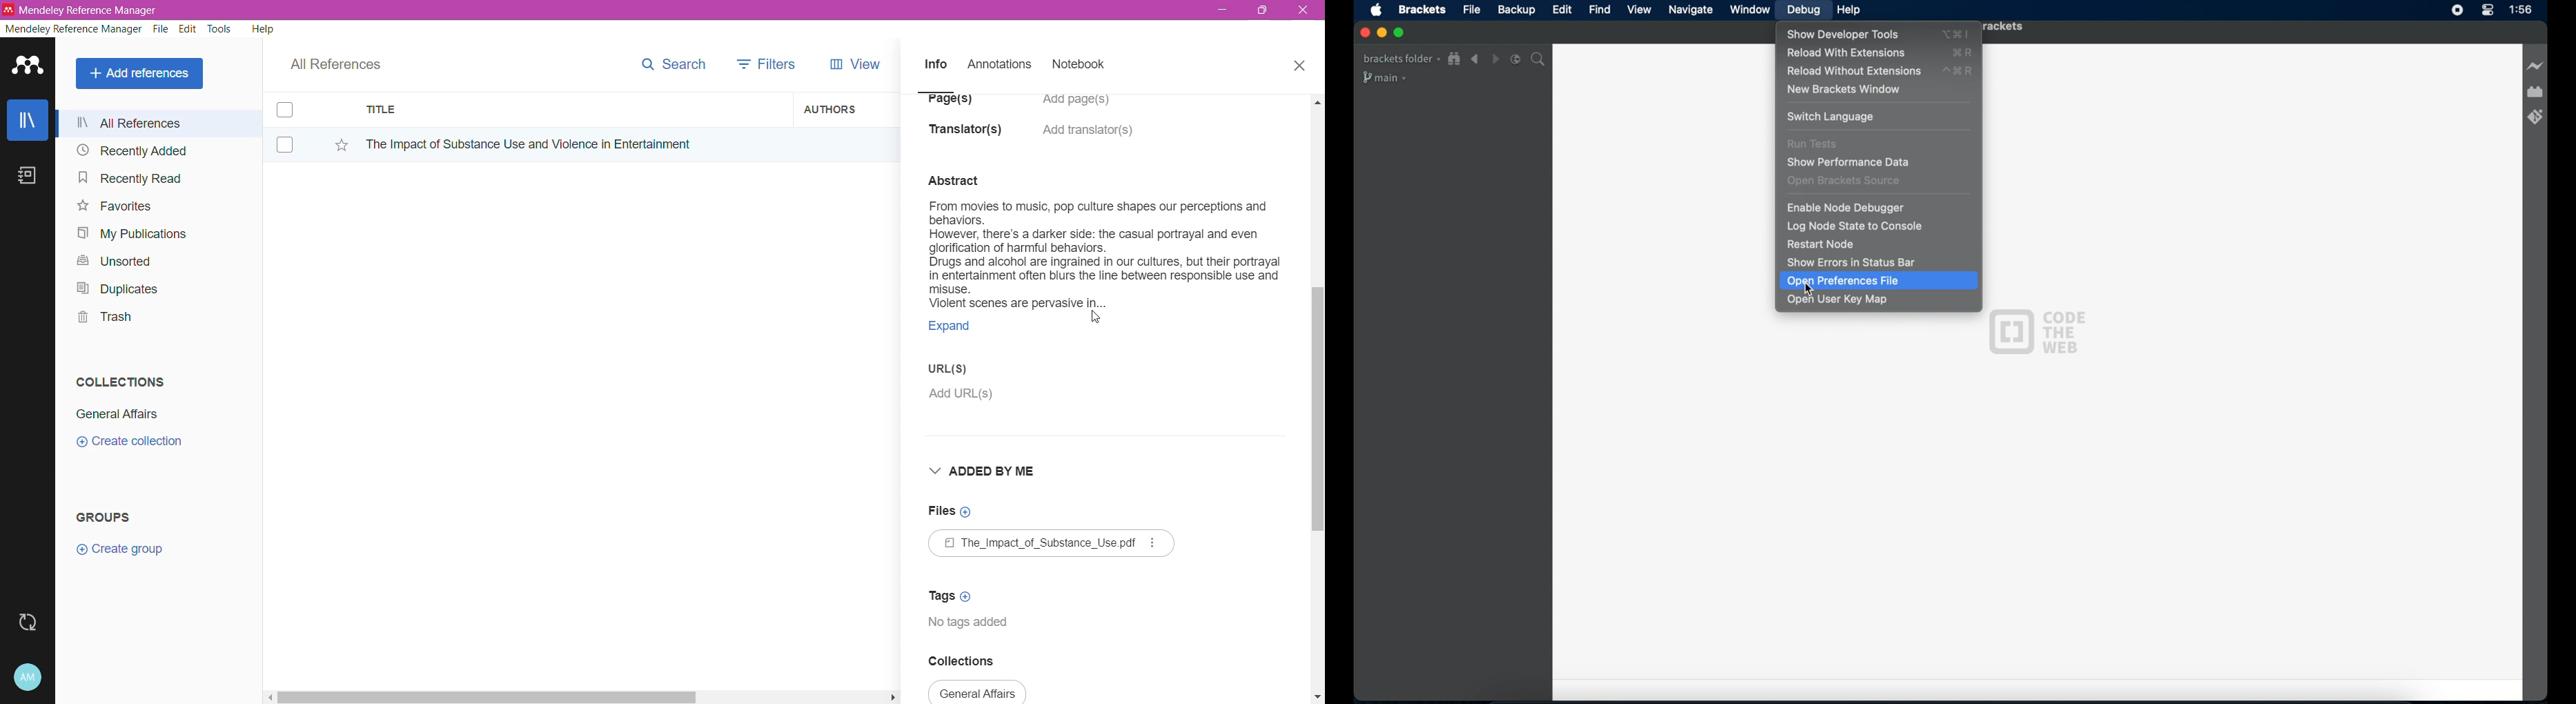  What do you see at coordinates (979, 477) in the screenshot?
I see `Added By Me` at bounding box center [979, 477].